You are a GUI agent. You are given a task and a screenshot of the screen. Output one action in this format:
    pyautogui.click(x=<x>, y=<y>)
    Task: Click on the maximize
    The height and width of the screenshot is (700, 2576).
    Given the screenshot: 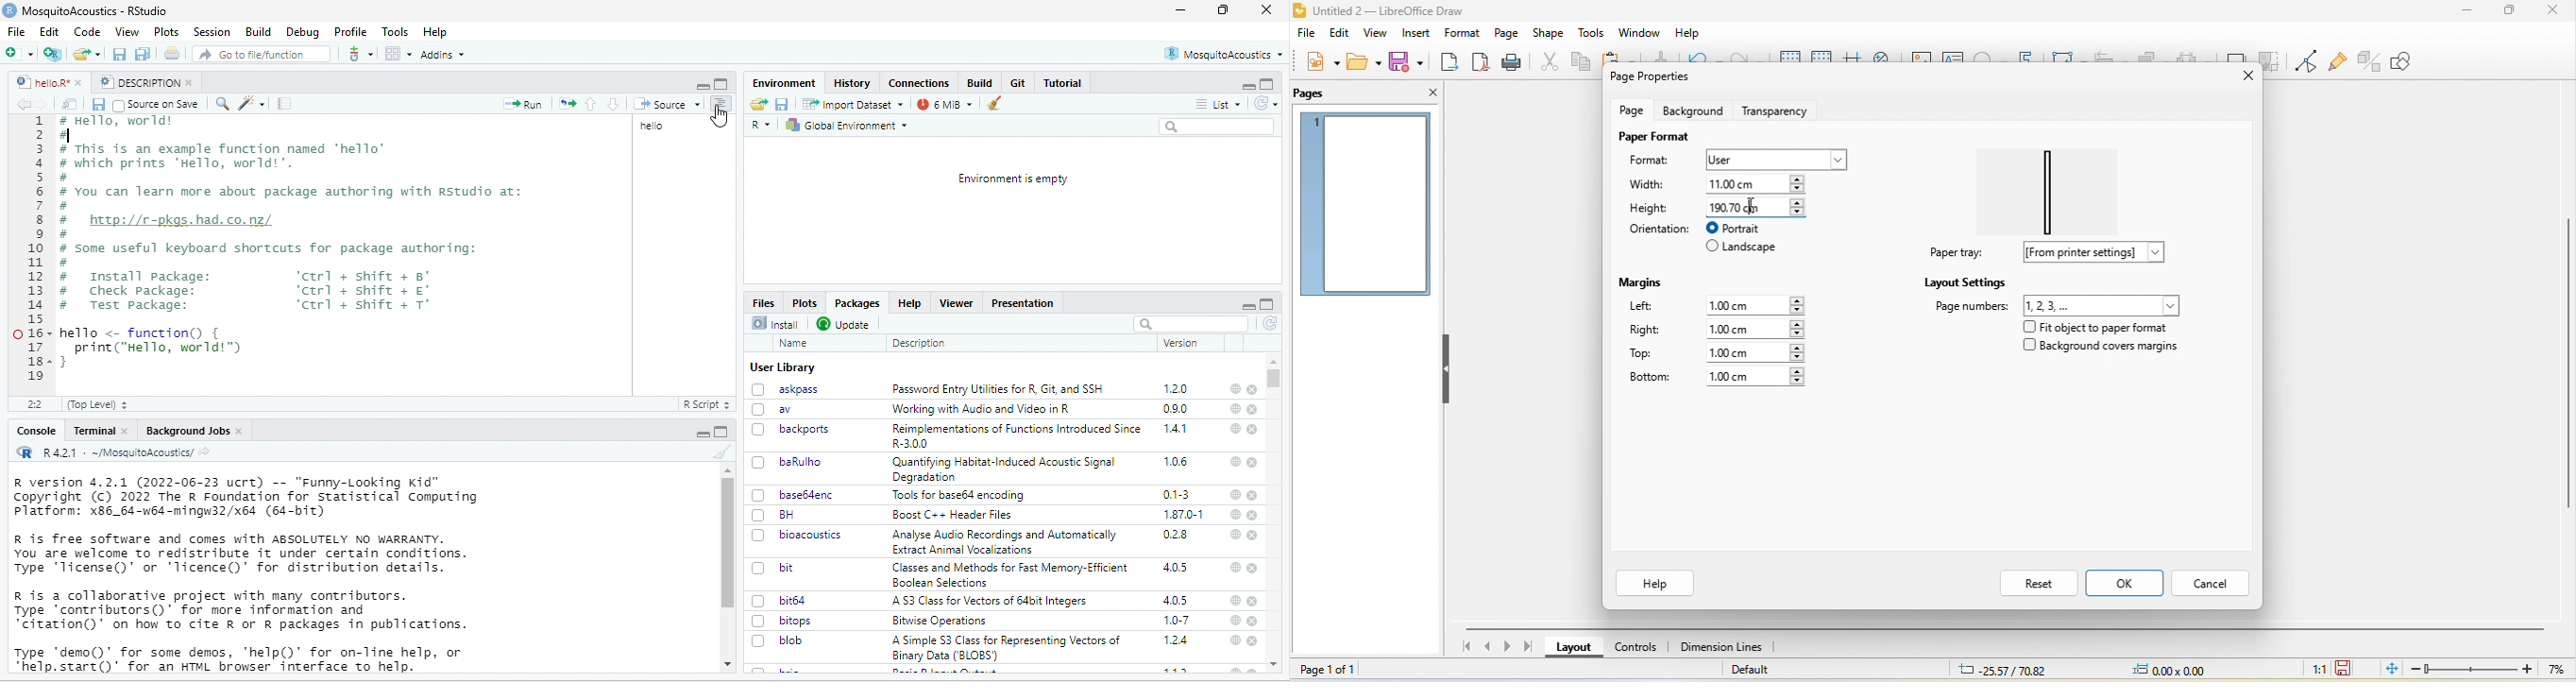 What is the action you would take?
    pyautogui.click(x=702, y=84)
    